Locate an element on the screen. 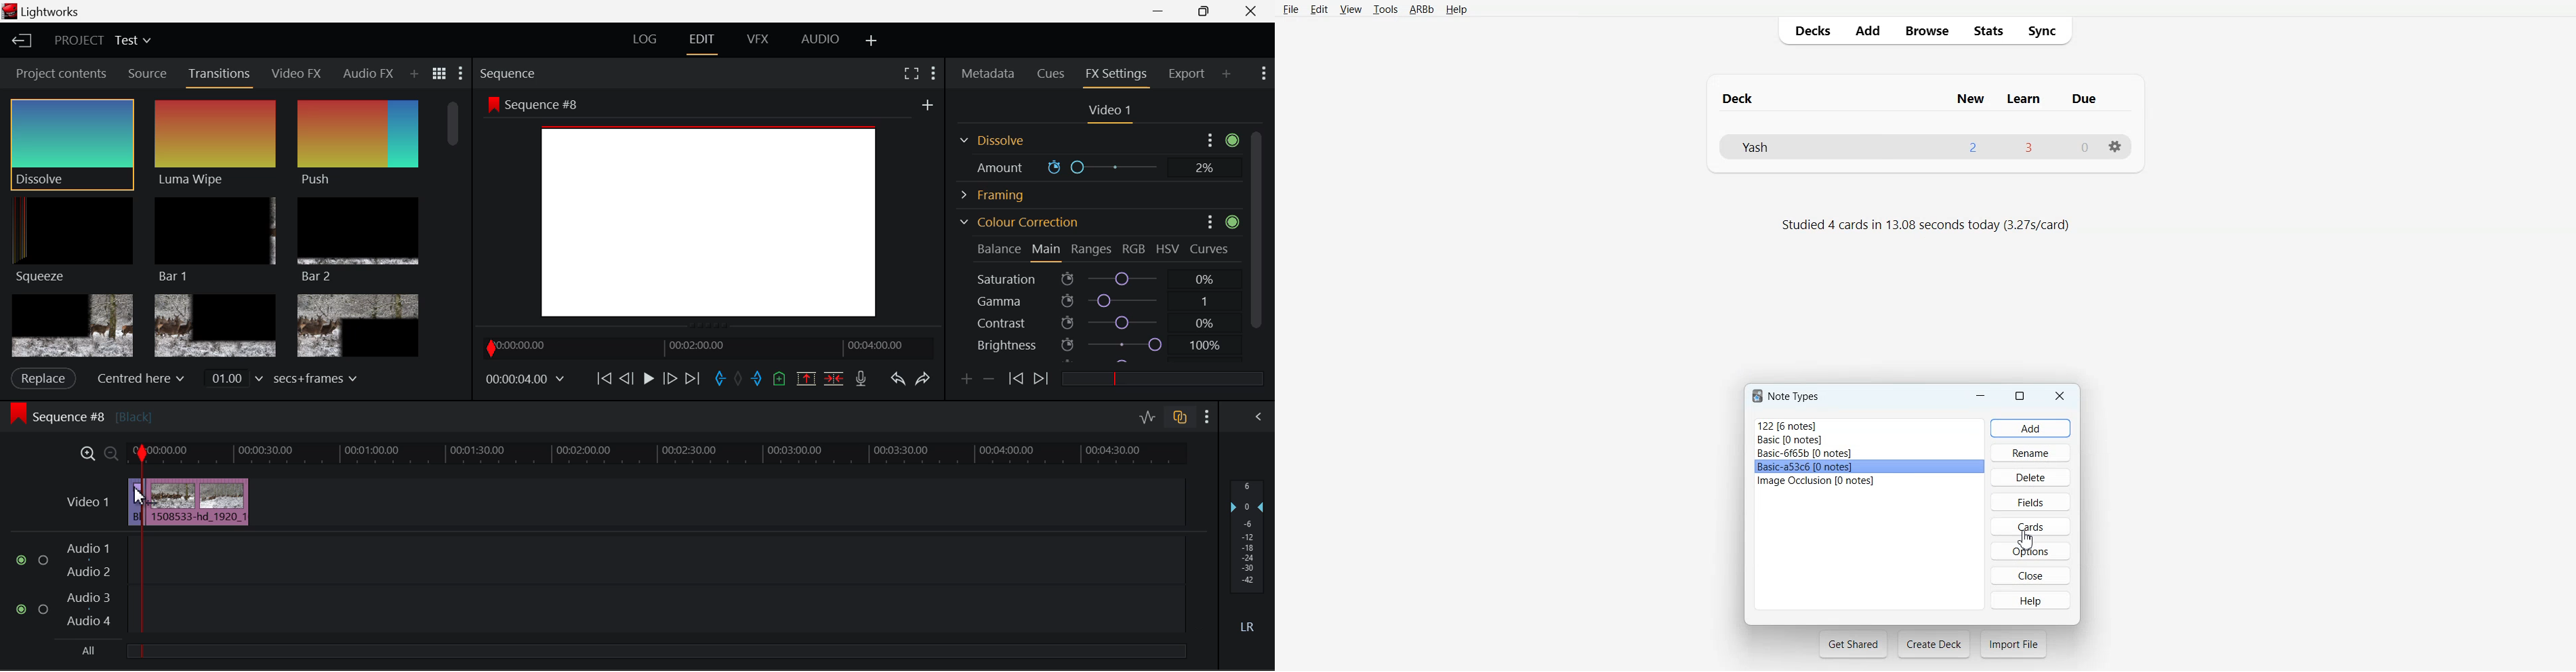 The height and width of the screenshot is (672, 2576). Redo is located at coordinates (923, 378).